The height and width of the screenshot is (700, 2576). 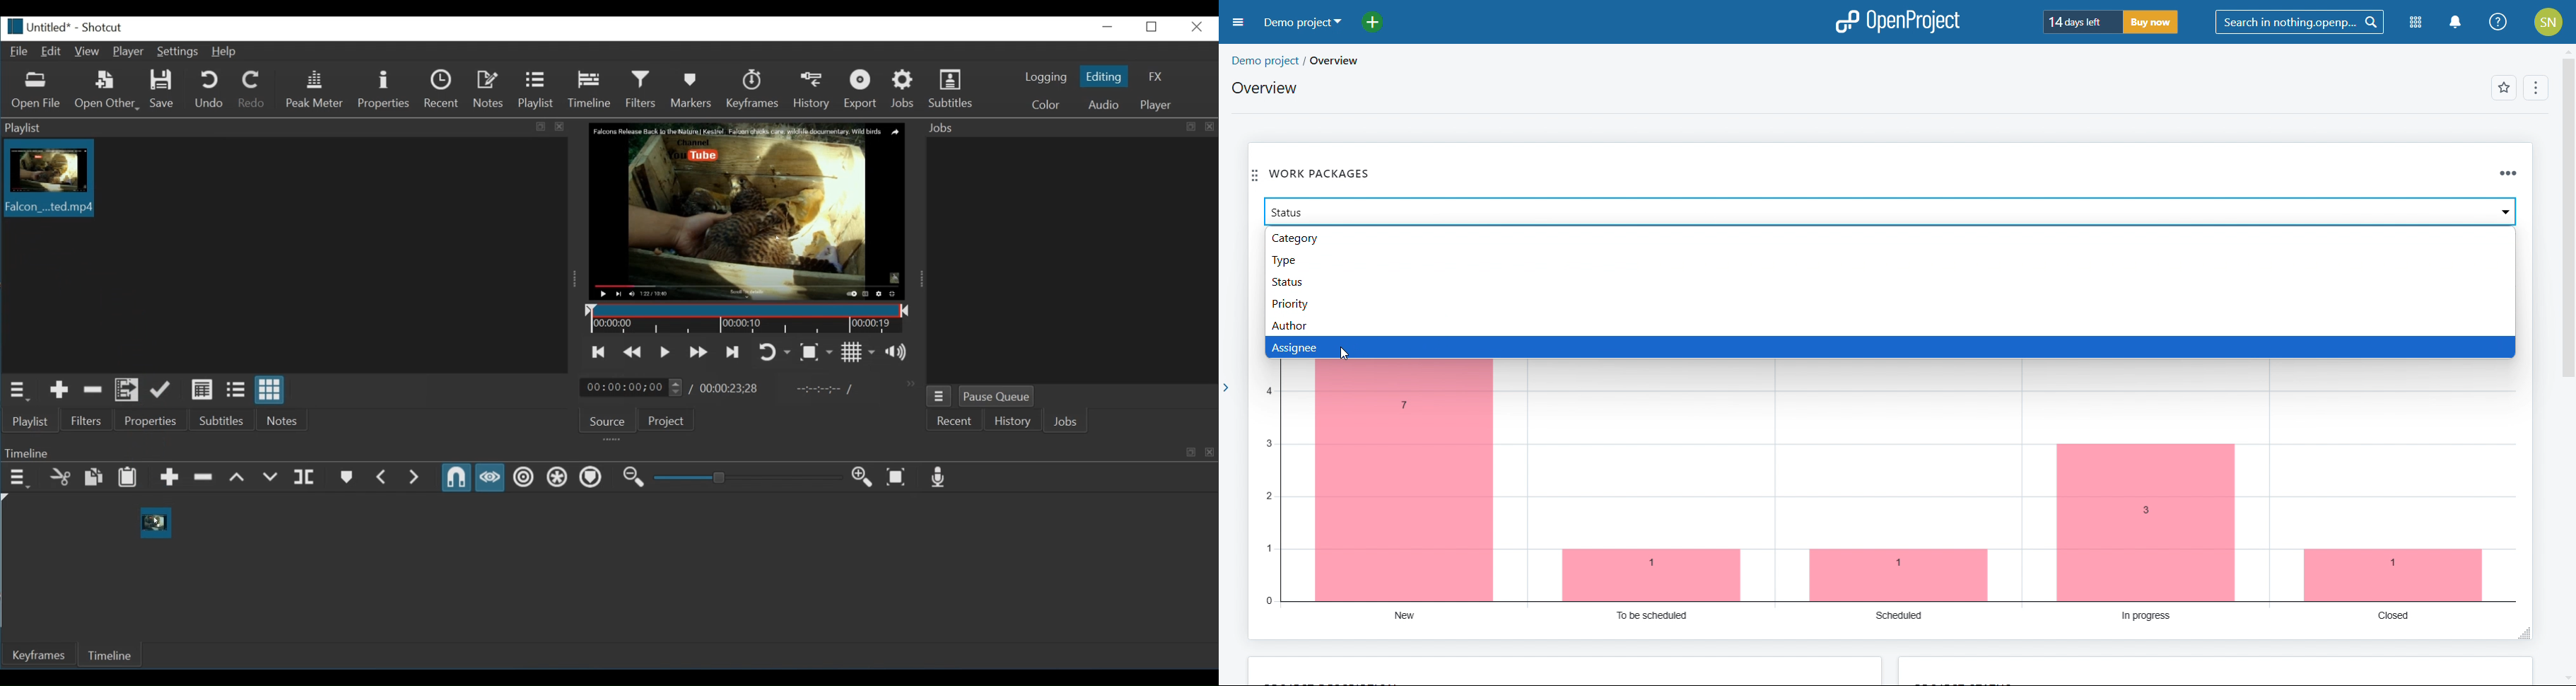 I want to click on Zoom keyframe in, so click(x=860, y=476).